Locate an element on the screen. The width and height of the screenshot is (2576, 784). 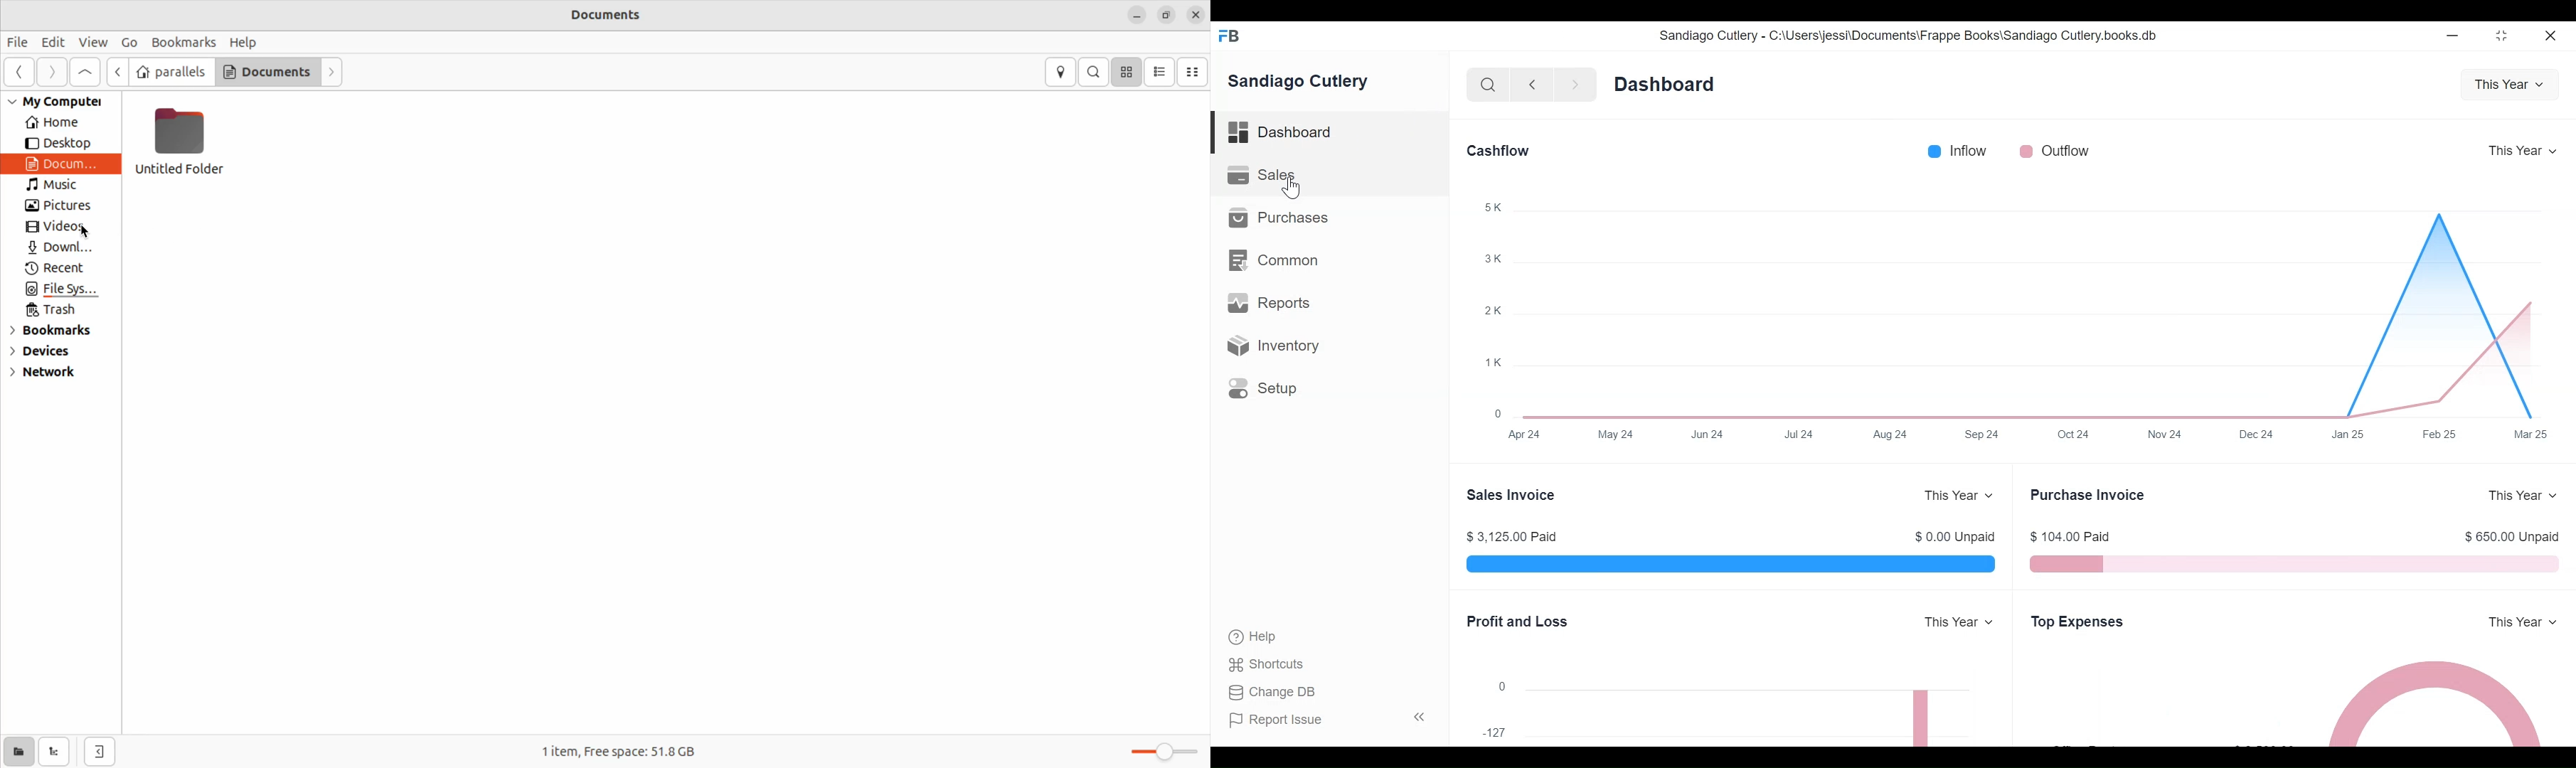
$ 104.00 Paid is located at coordinates (2072, 537).